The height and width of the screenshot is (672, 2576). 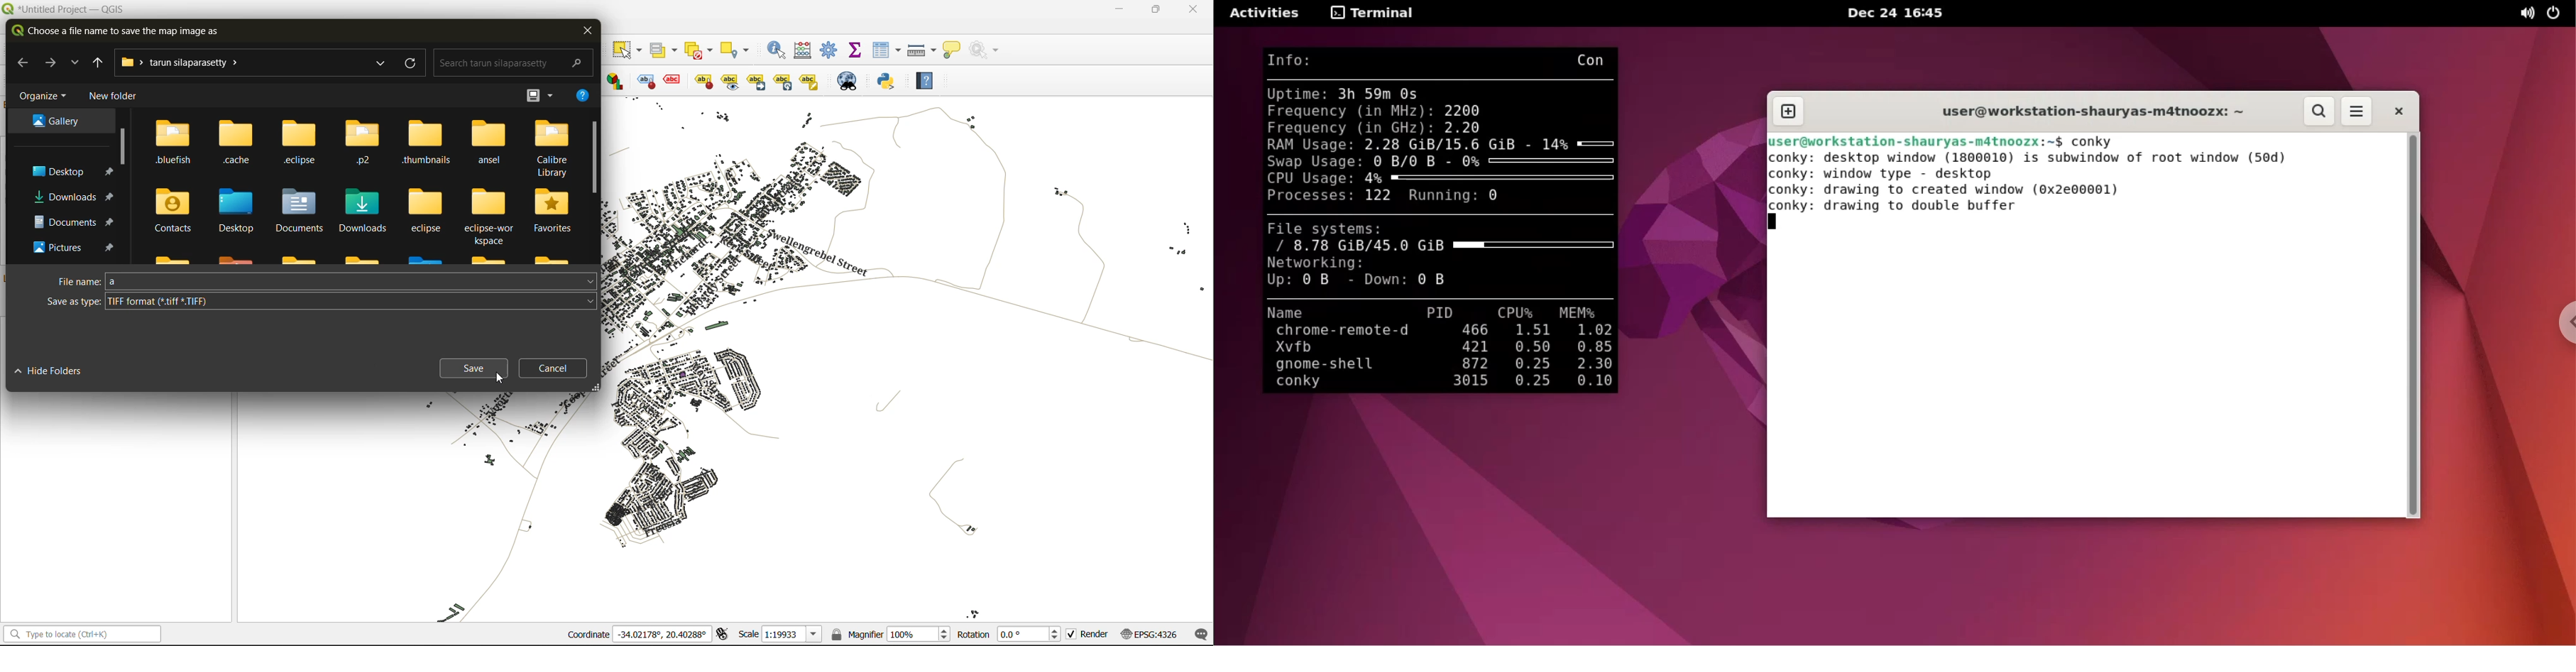 I want to click on organize, so click(x=44, y=95).